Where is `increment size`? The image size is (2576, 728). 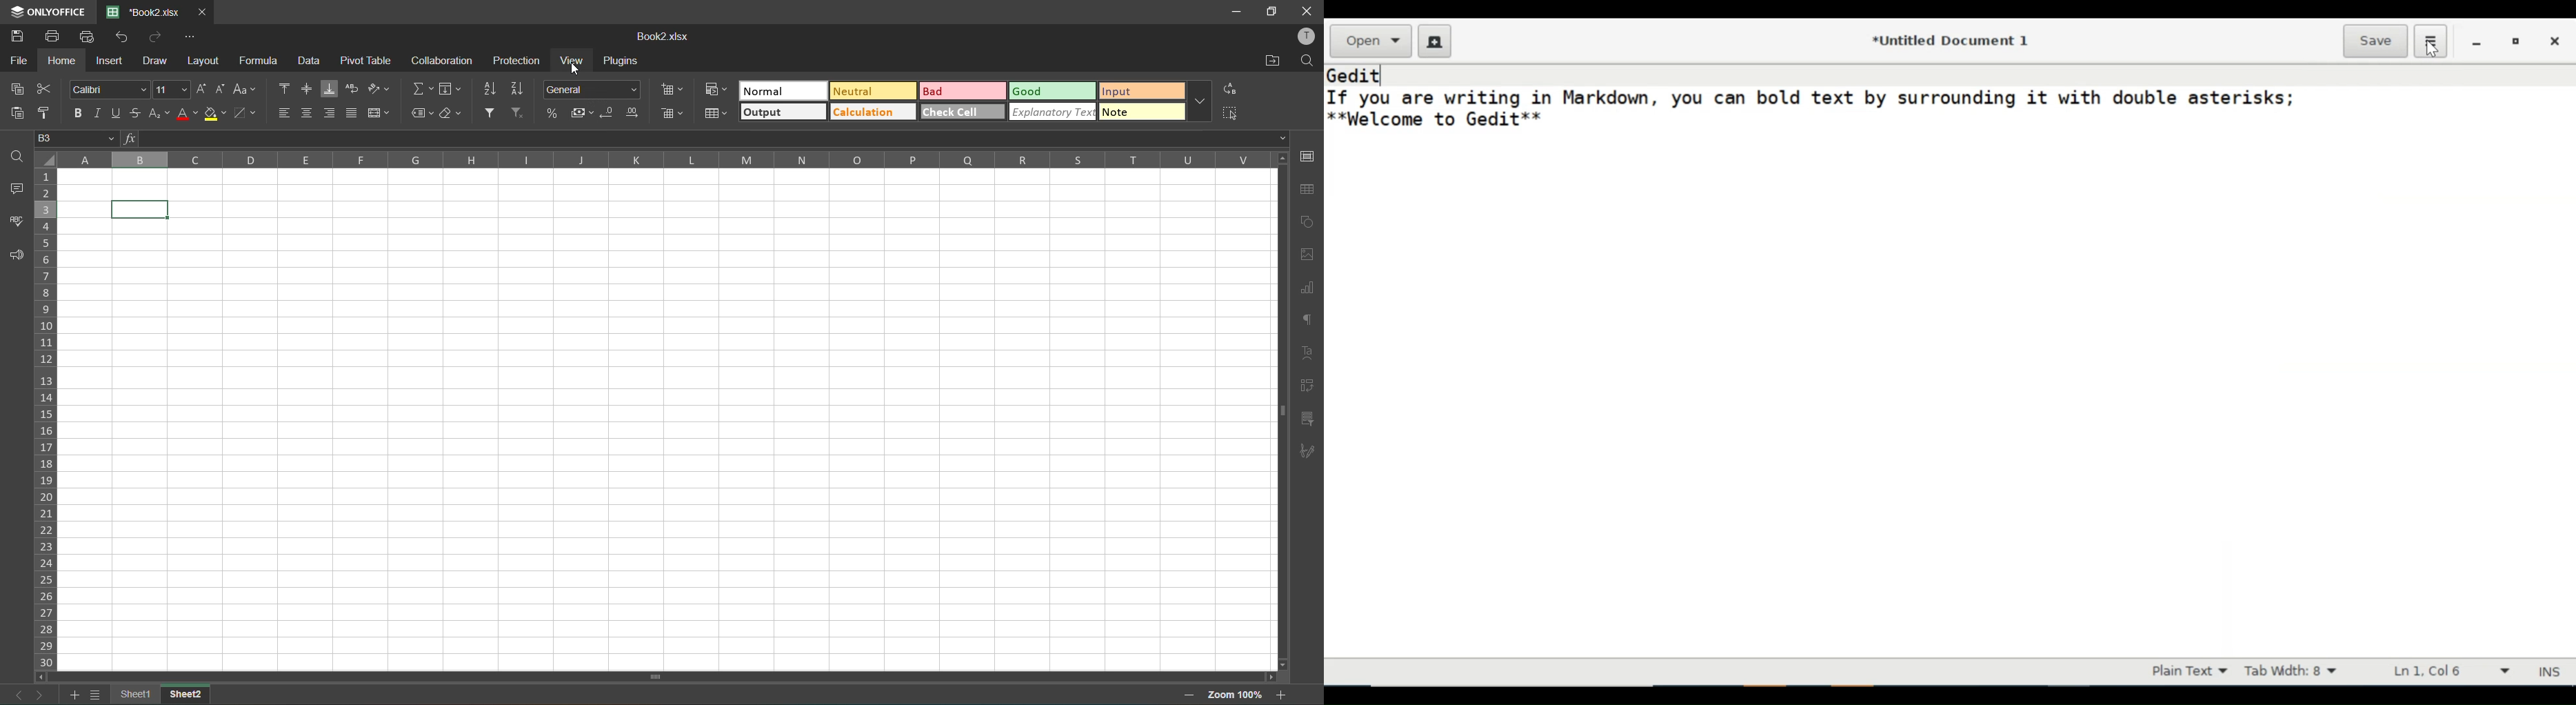
increment size is located at coordinates (203, 88).